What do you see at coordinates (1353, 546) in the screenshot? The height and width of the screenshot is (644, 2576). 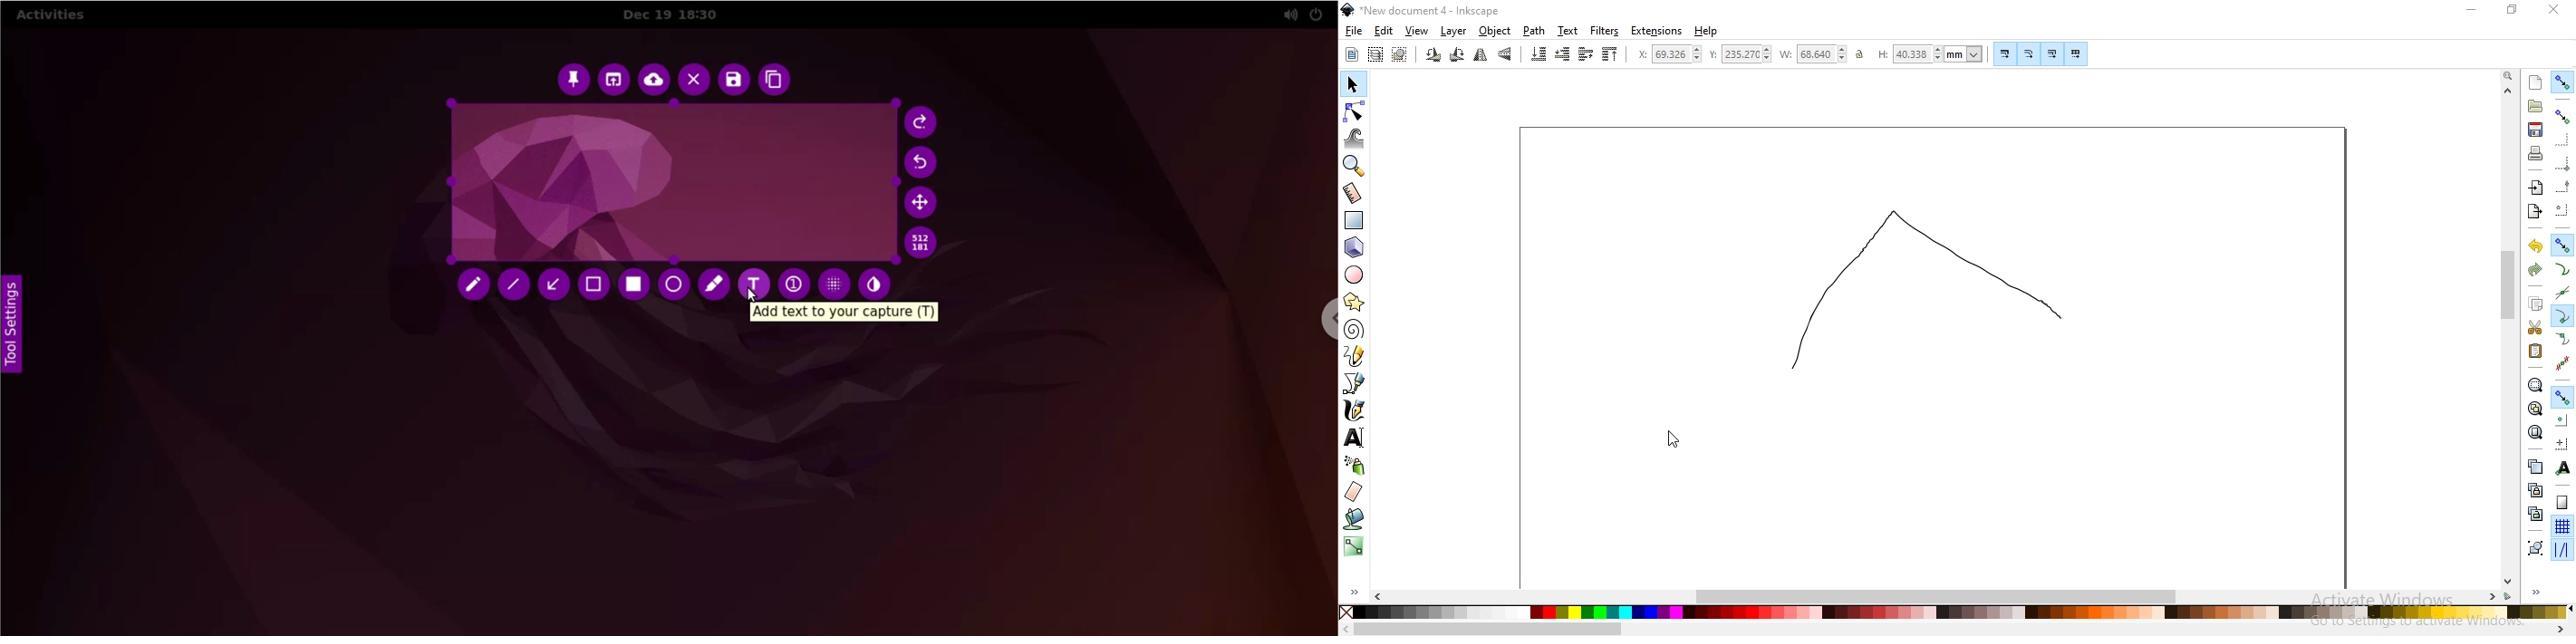 I see `create or edit gradients` at bounding box center [1353, 546].